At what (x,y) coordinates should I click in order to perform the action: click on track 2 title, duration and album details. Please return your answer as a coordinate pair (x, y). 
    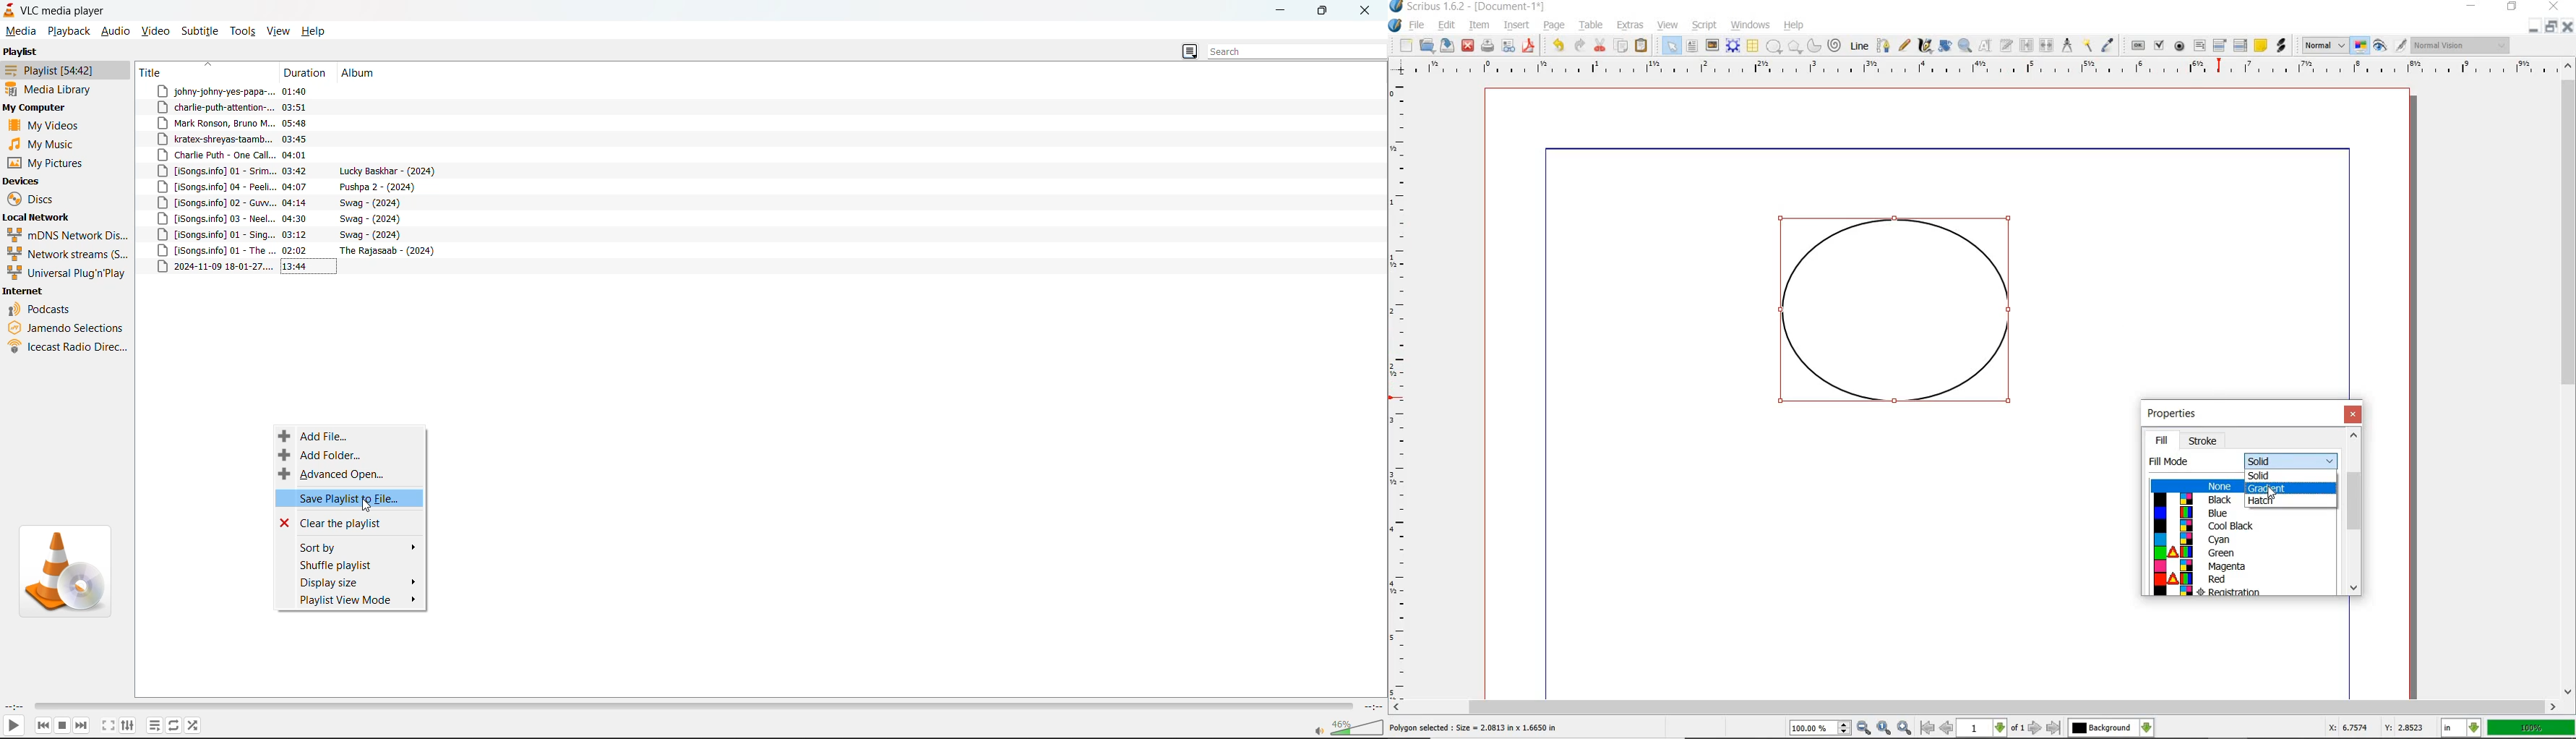
    Looking at the image, I should click on (267, 106).